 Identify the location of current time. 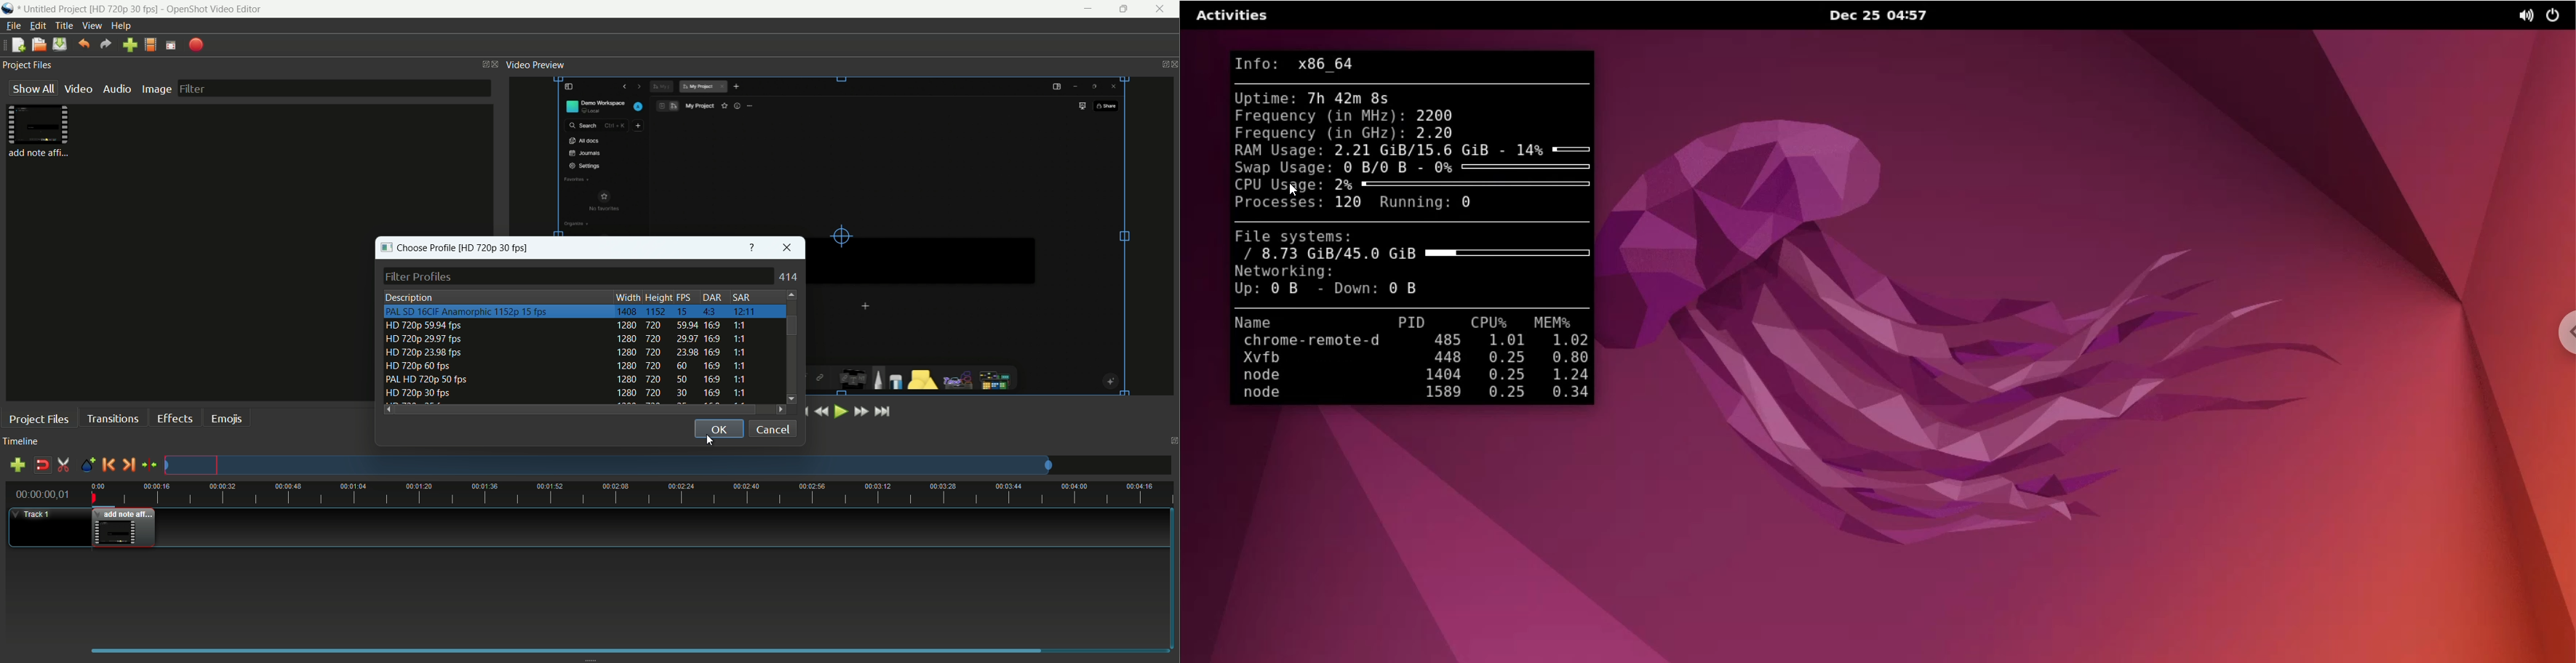
(39, 494).